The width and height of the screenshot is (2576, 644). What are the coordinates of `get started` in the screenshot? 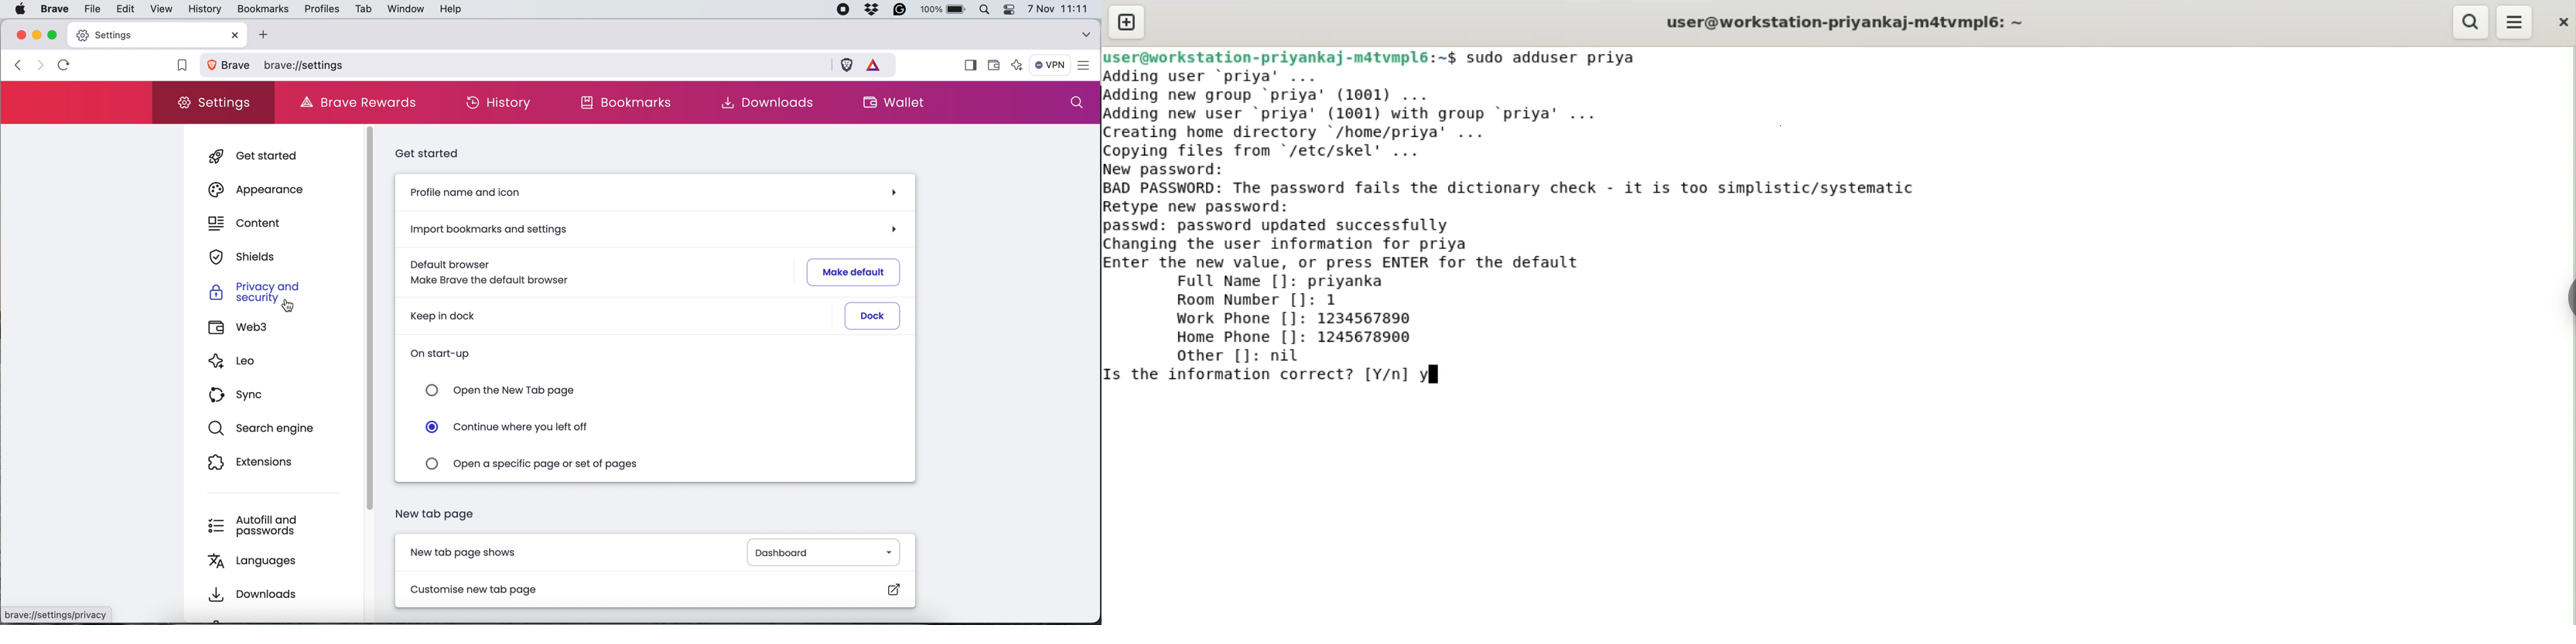 It's located at (265, 155).